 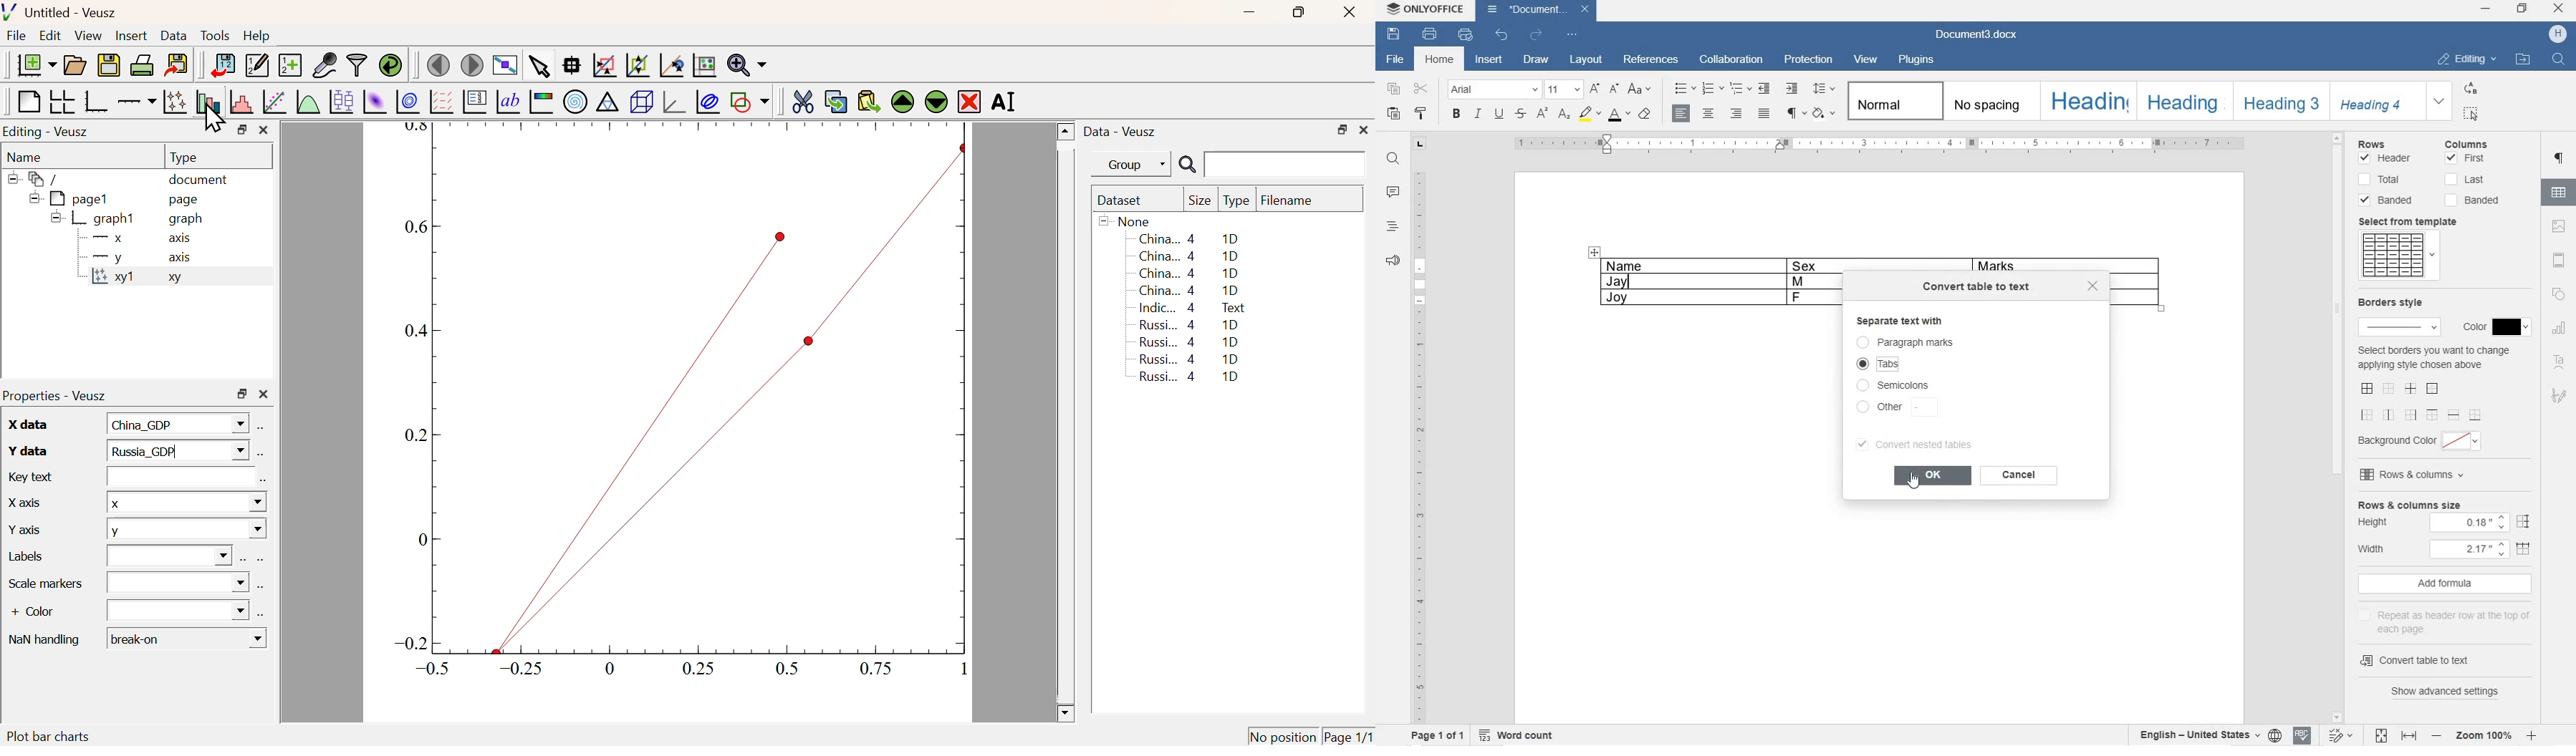 What do you see at coordinates (703, 64) in the screenshot?
I see `Click to Reset Graph axis` at bounding box center [703, 64].